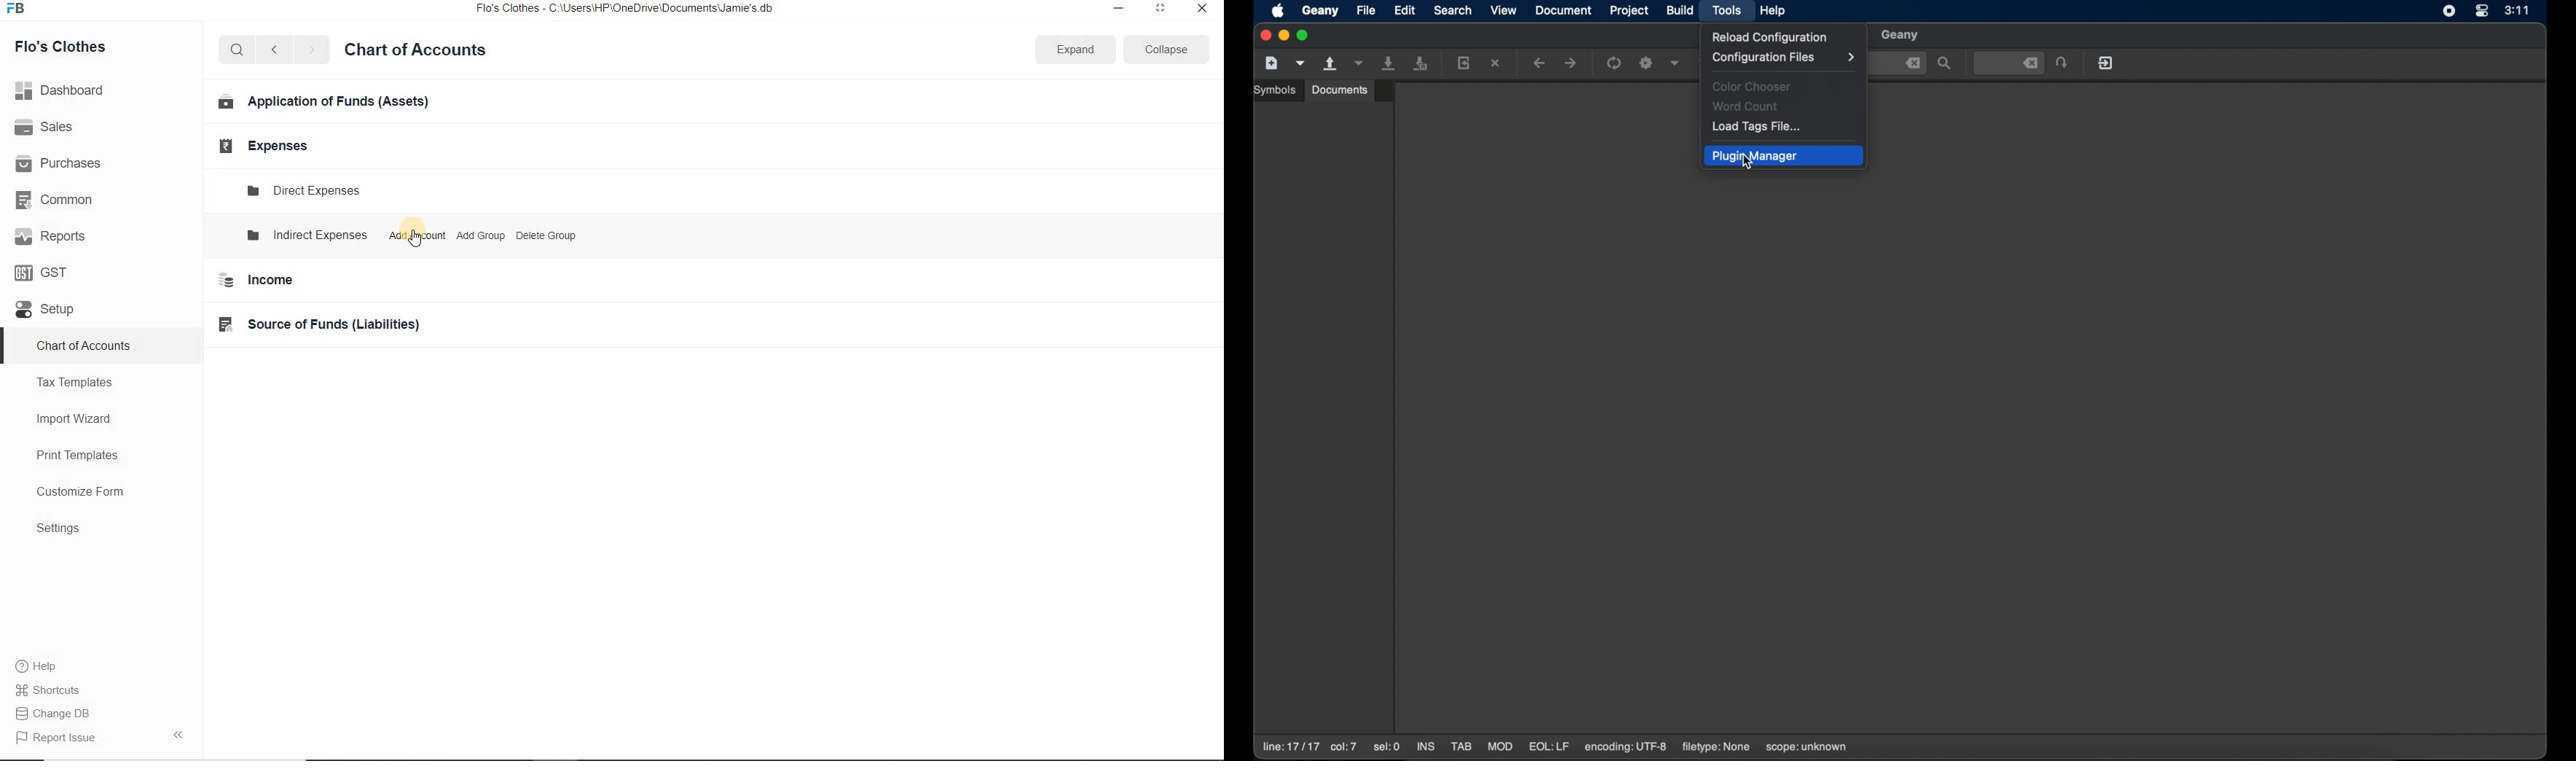 Image resolution: width=2576 pixels, height=784 pixels. I want to click on GST, so click(43, 272).